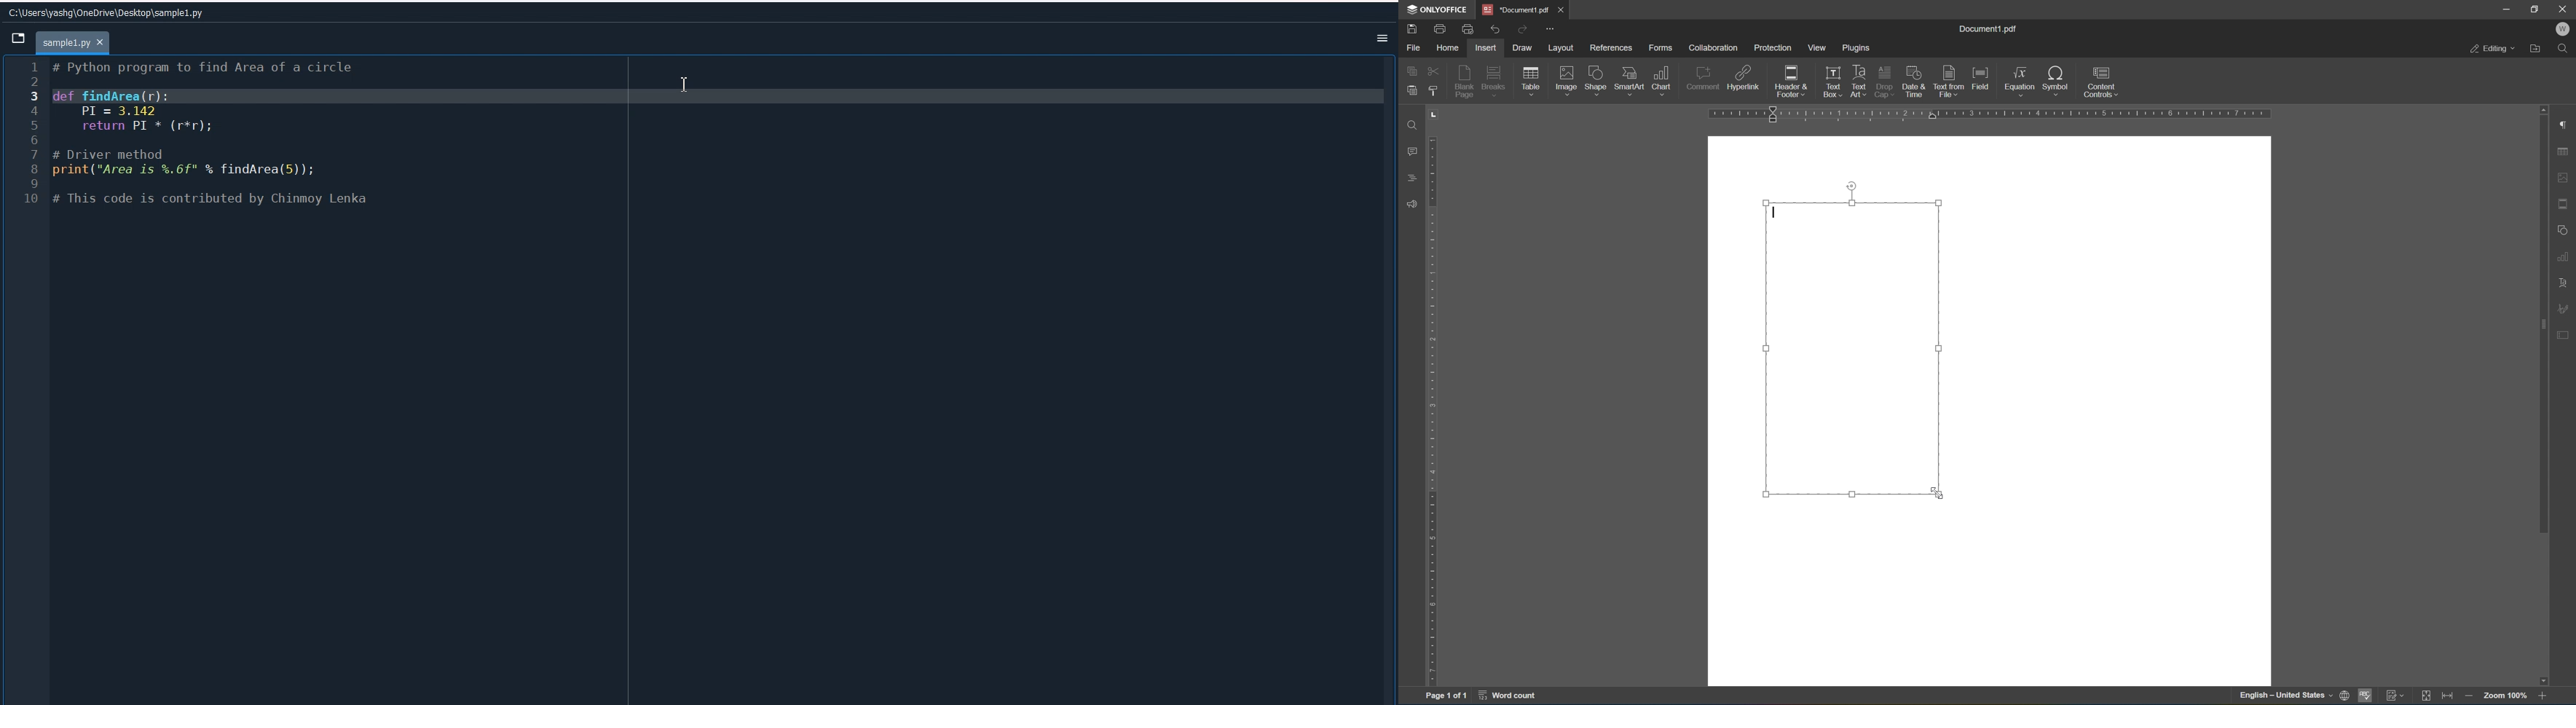 This screenshot has width=2576, height=728. I want to click on Shape settings, so click(2564, 229).